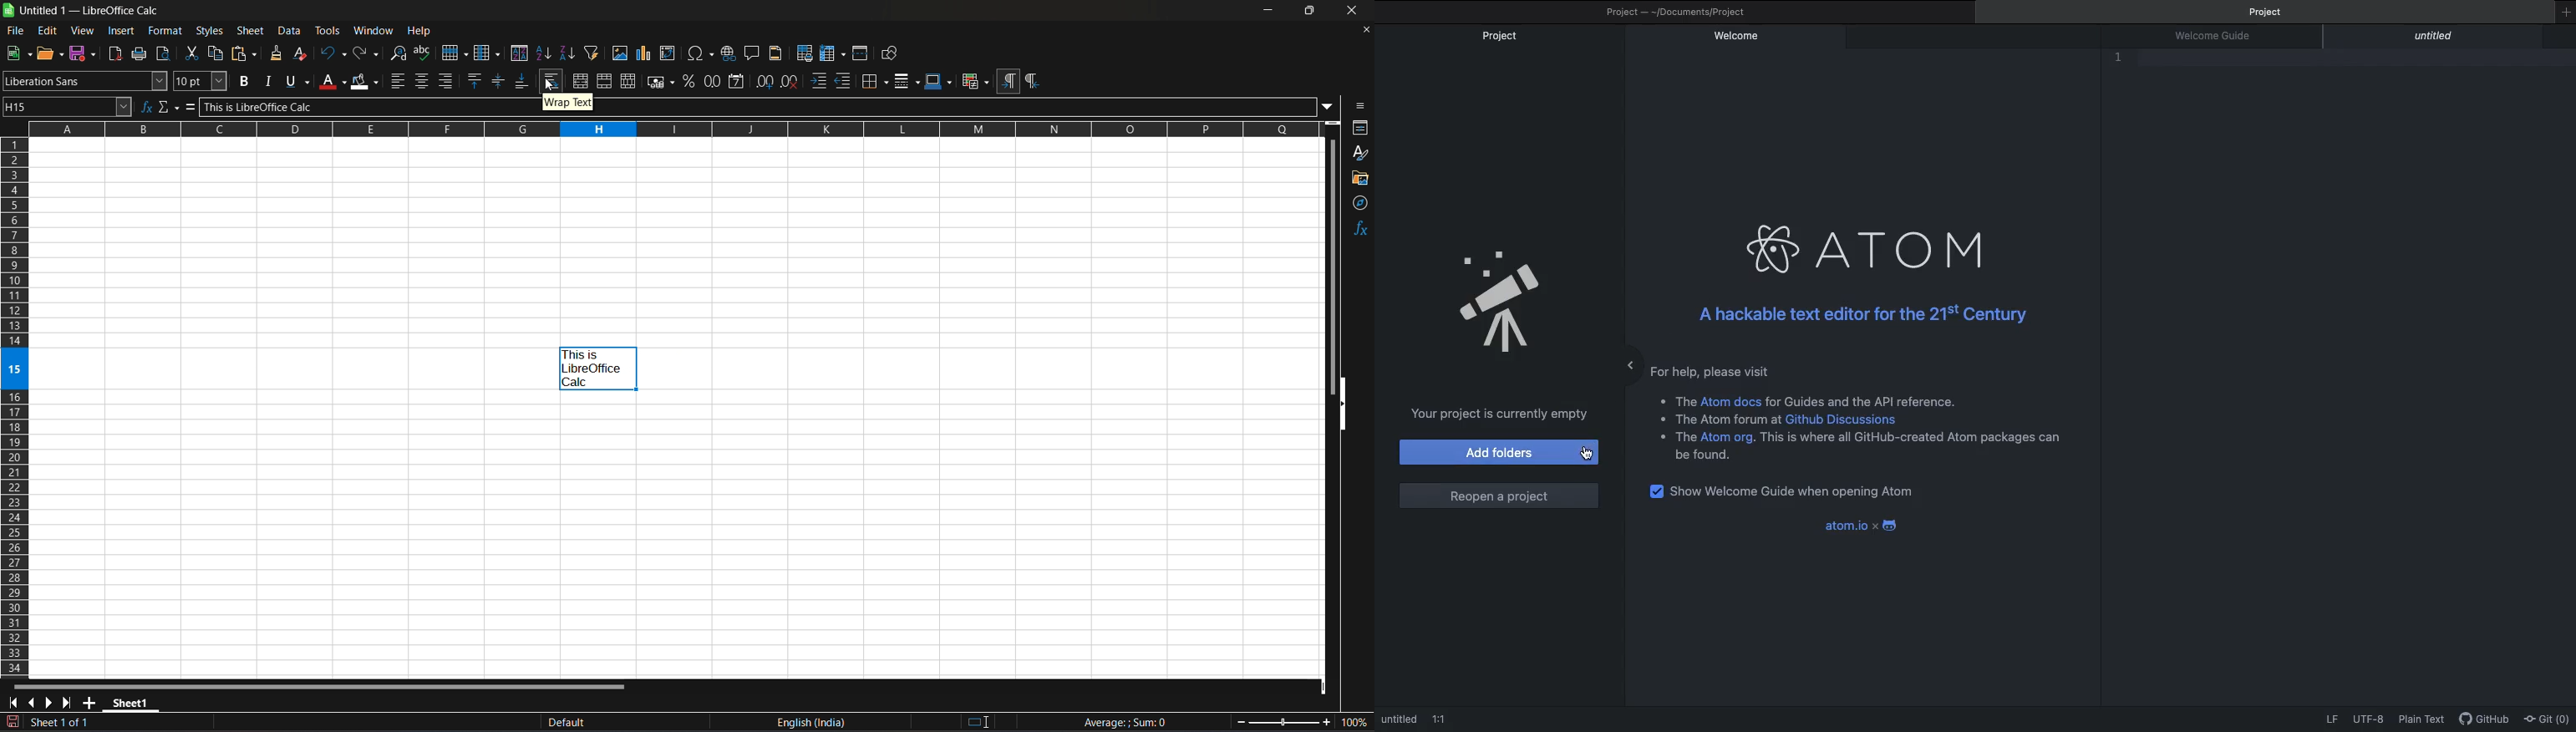 The image size is (2576, 756). I want to click on export directly as pdf, so click(116, 54).